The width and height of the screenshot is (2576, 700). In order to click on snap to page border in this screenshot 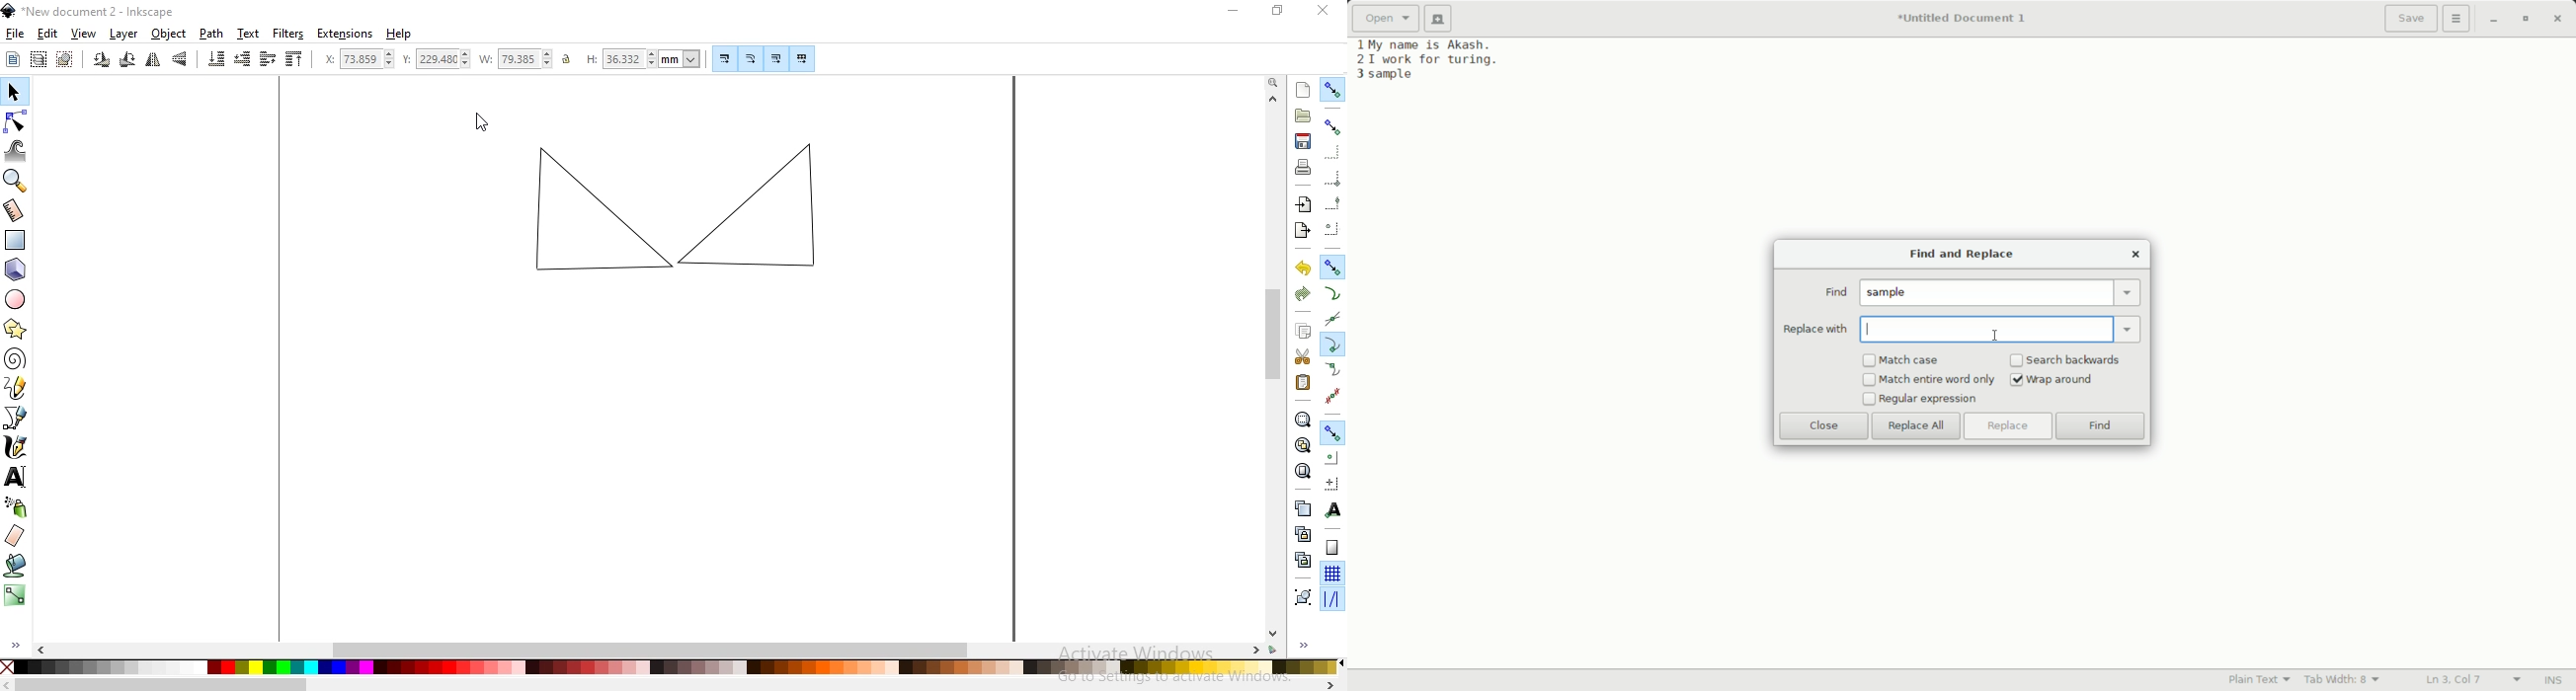, I will do `click(1332, 548)`.